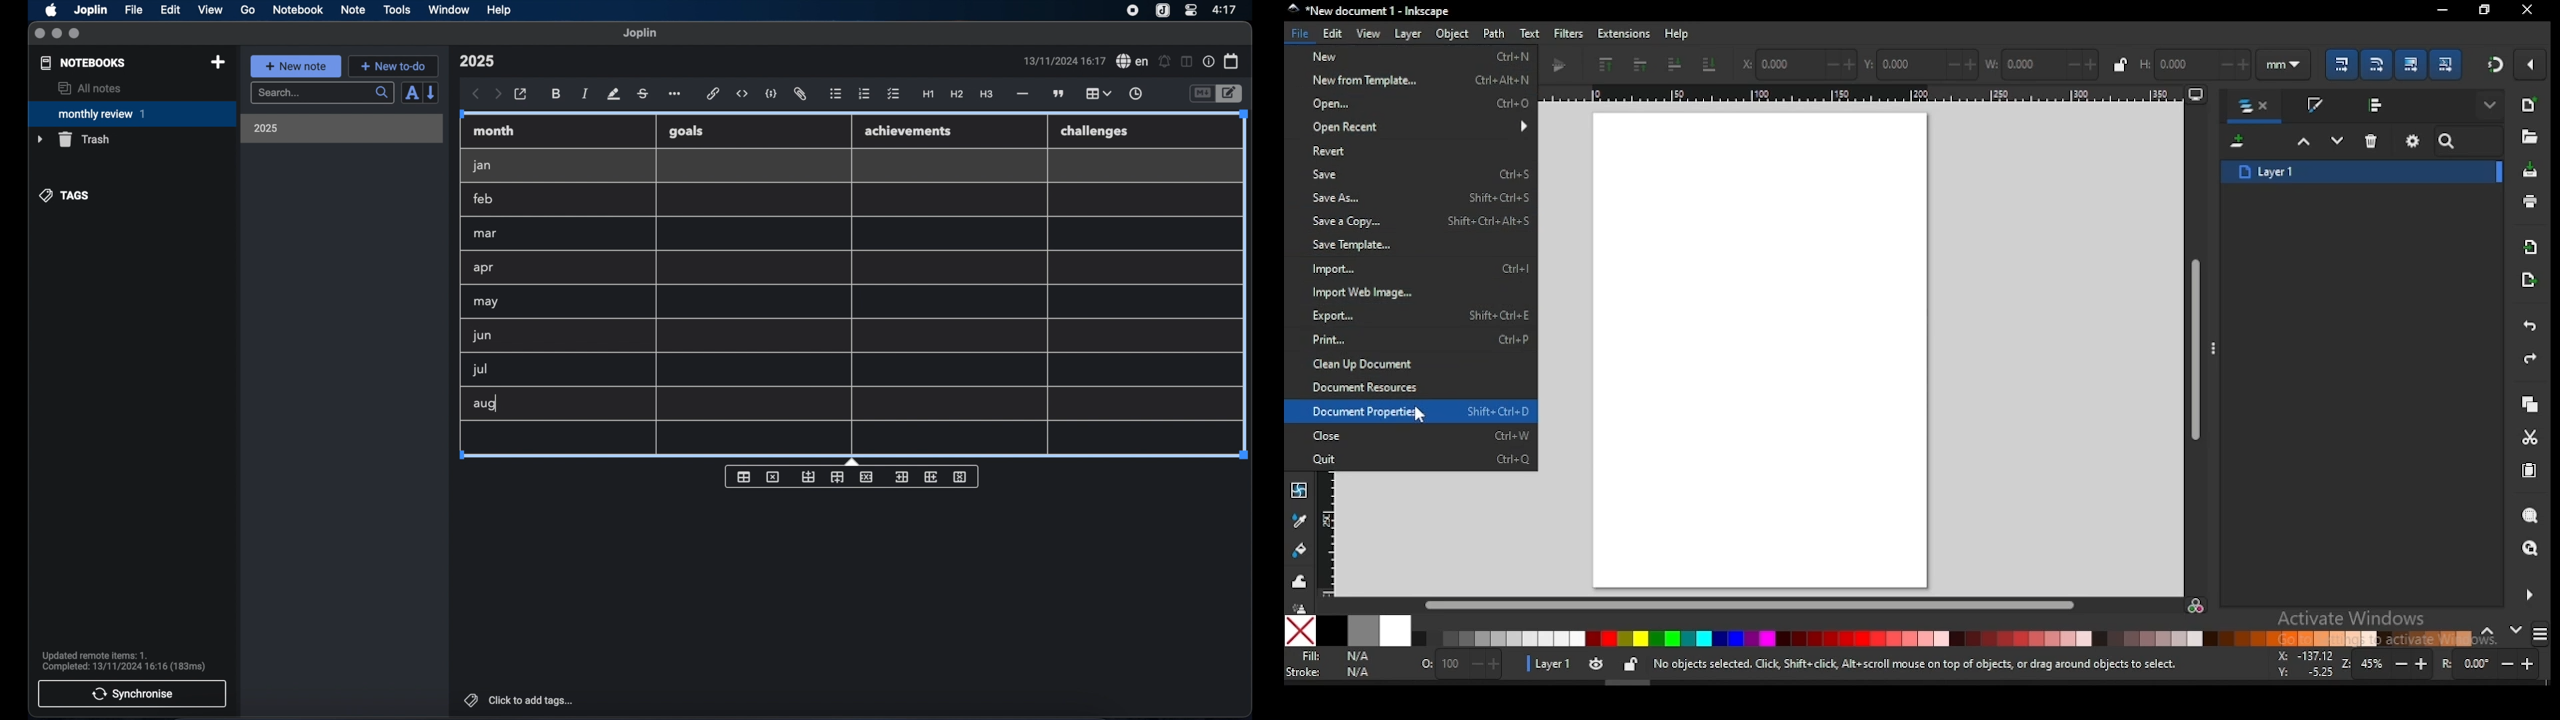 This screenshot has height=728, width=2576. What do you see at coordinates (521, 95) in the screenshot?
I see `open in external editor` at bounding box center [521, 95].